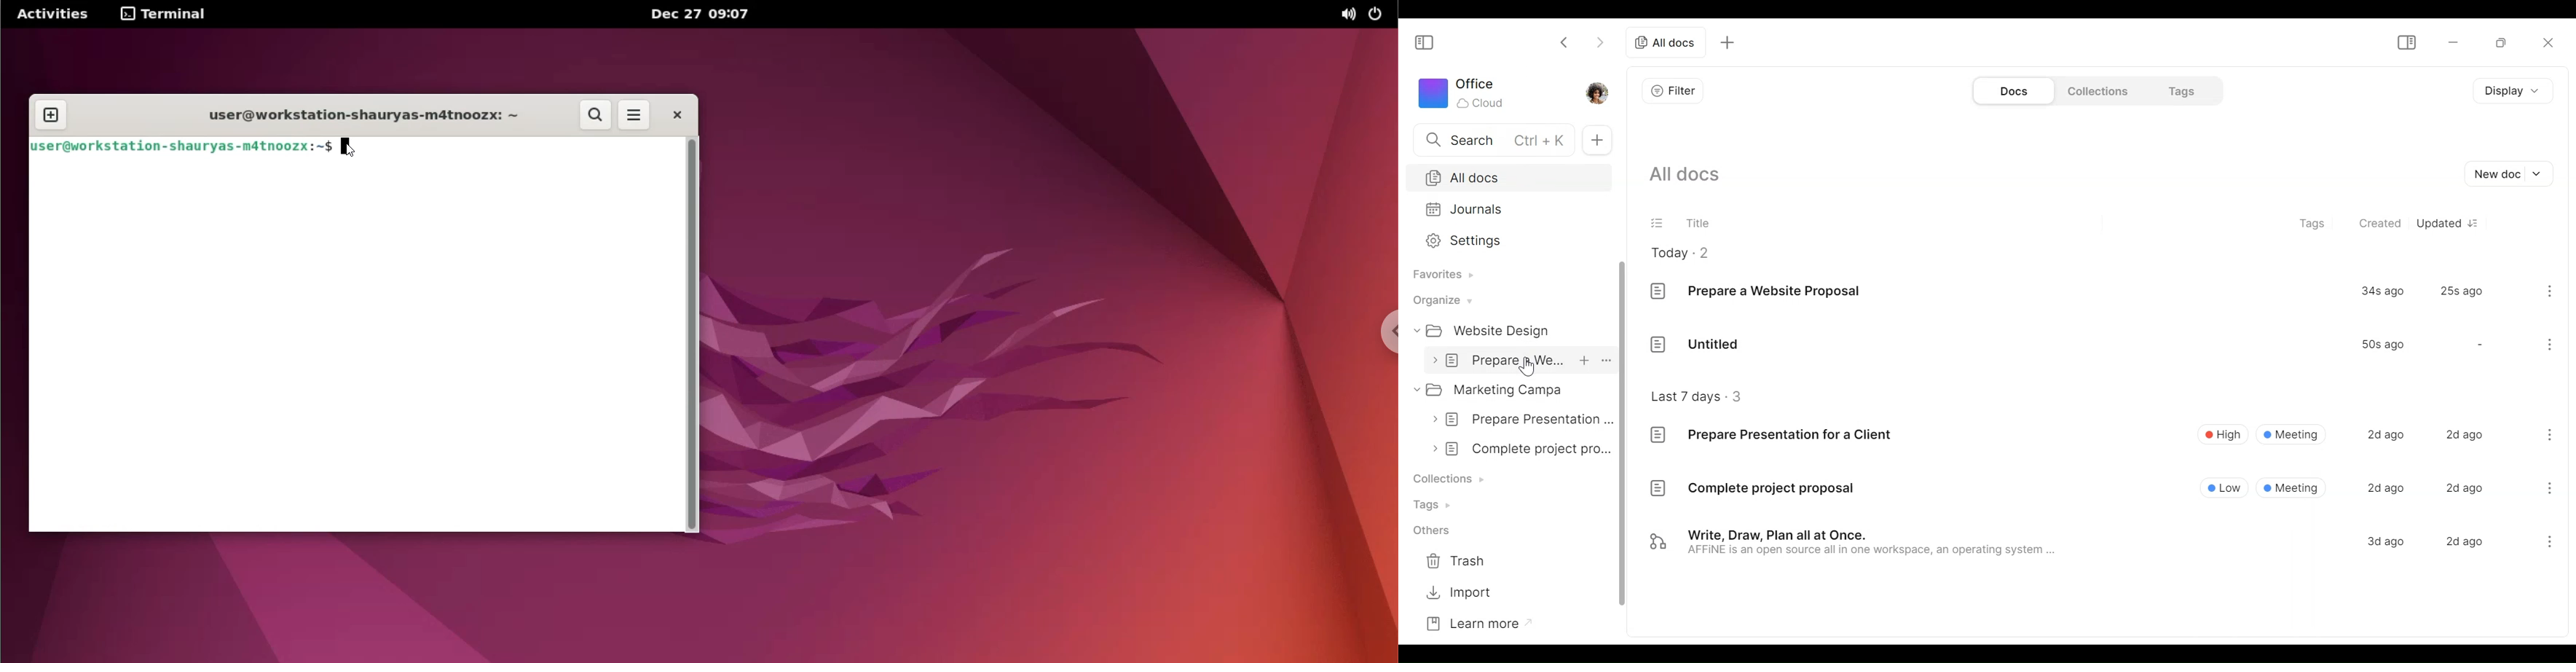  What do you see at coordinates (1377, 15) in the screenshot?
I see `Power` at bounding box center [1377, 15].